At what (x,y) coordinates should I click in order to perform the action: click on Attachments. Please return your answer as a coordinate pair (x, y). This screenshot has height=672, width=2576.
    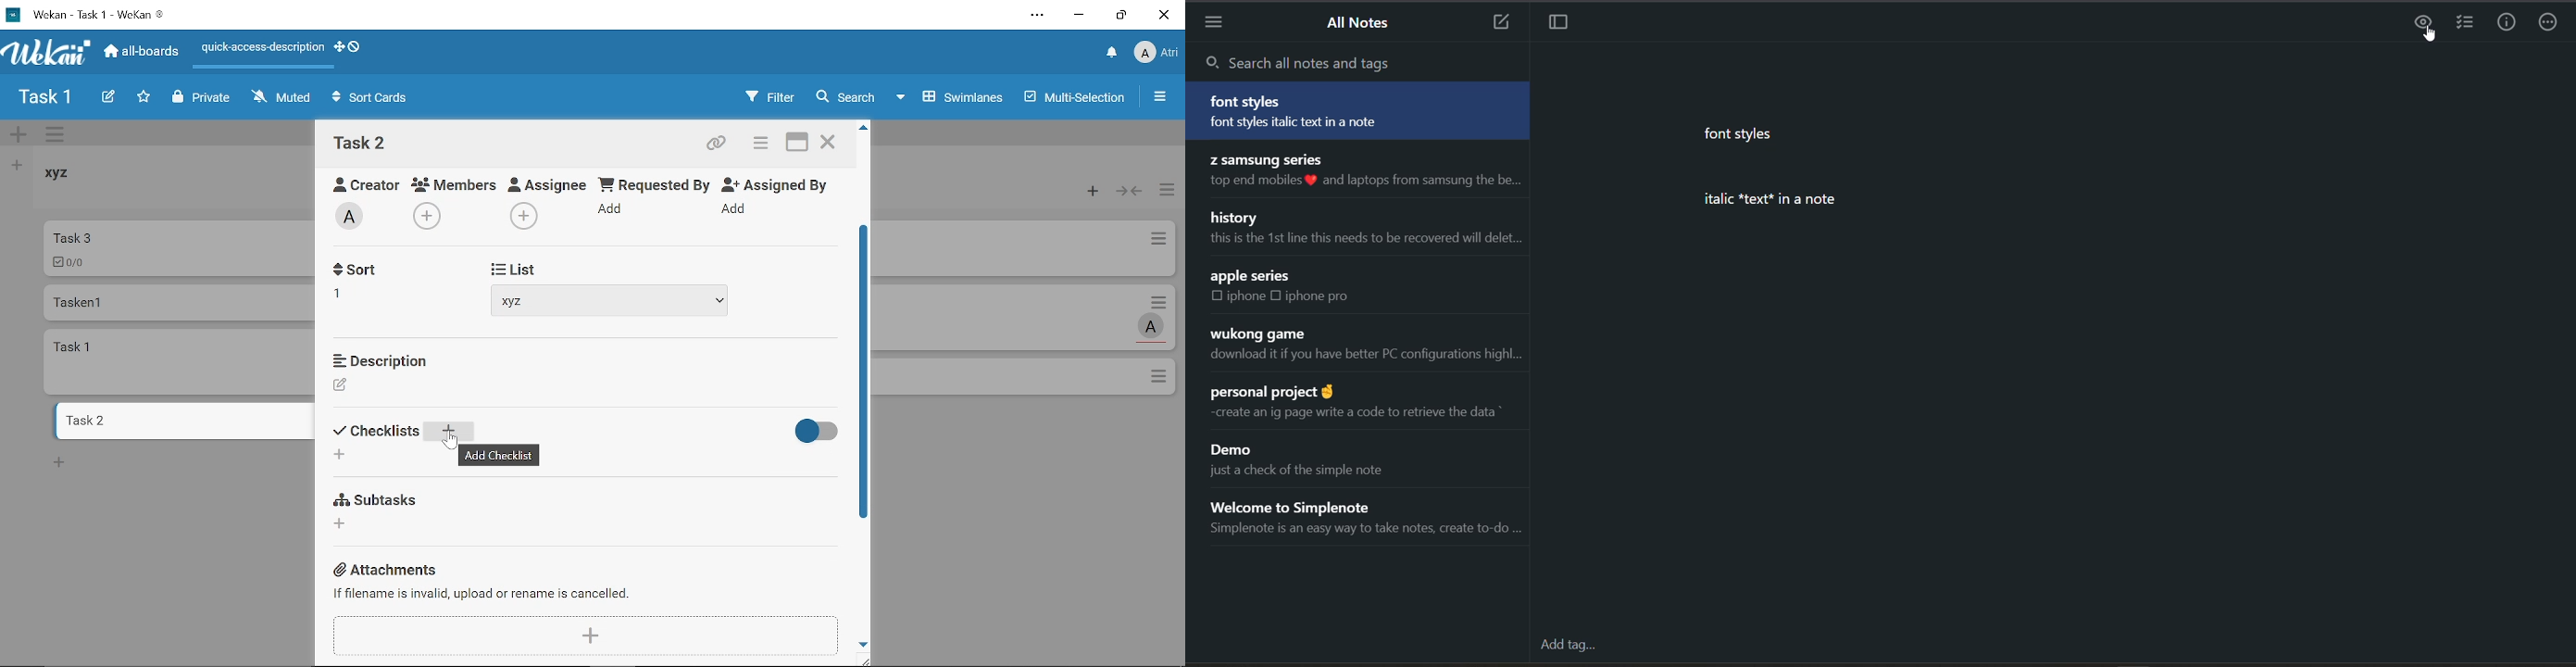
    Looking at the image, I should click on (381, 570).